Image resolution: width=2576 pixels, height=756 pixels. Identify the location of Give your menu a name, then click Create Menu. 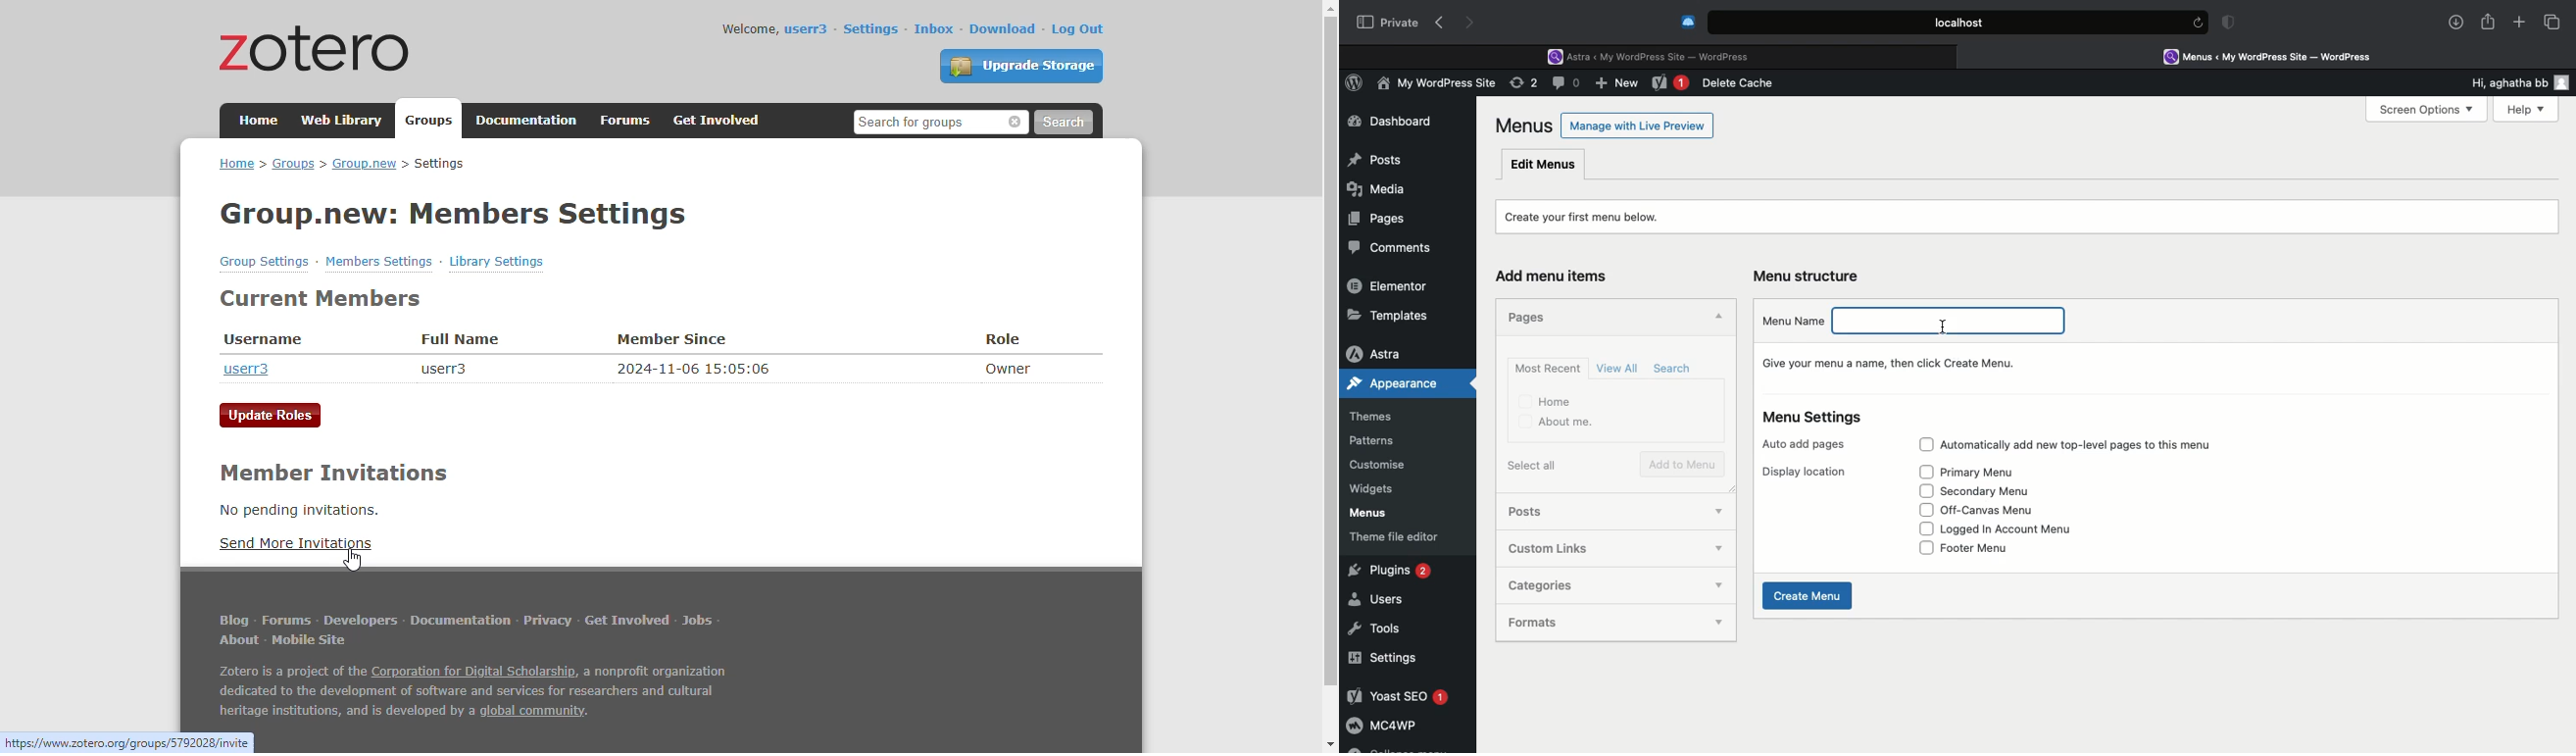
(1895, 363).